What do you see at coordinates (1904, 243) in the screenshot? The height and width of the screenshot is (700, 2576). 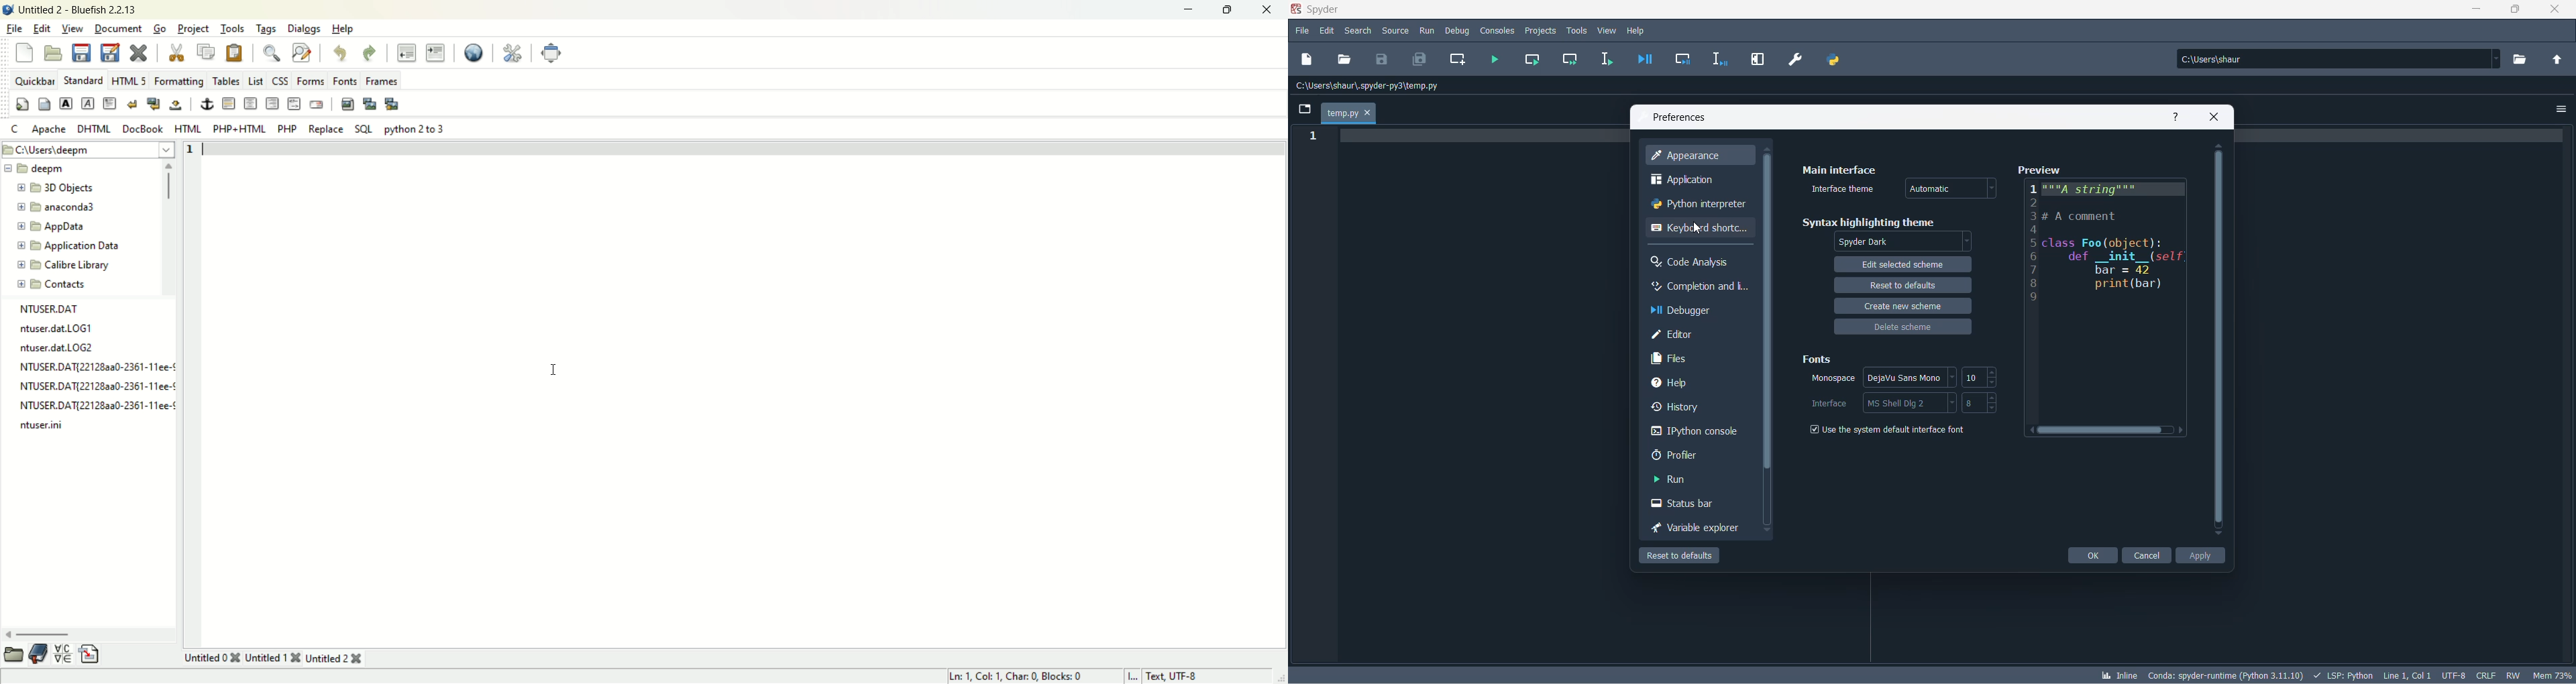 I see `highlighting theme options` at bounding box center [1904, 243].